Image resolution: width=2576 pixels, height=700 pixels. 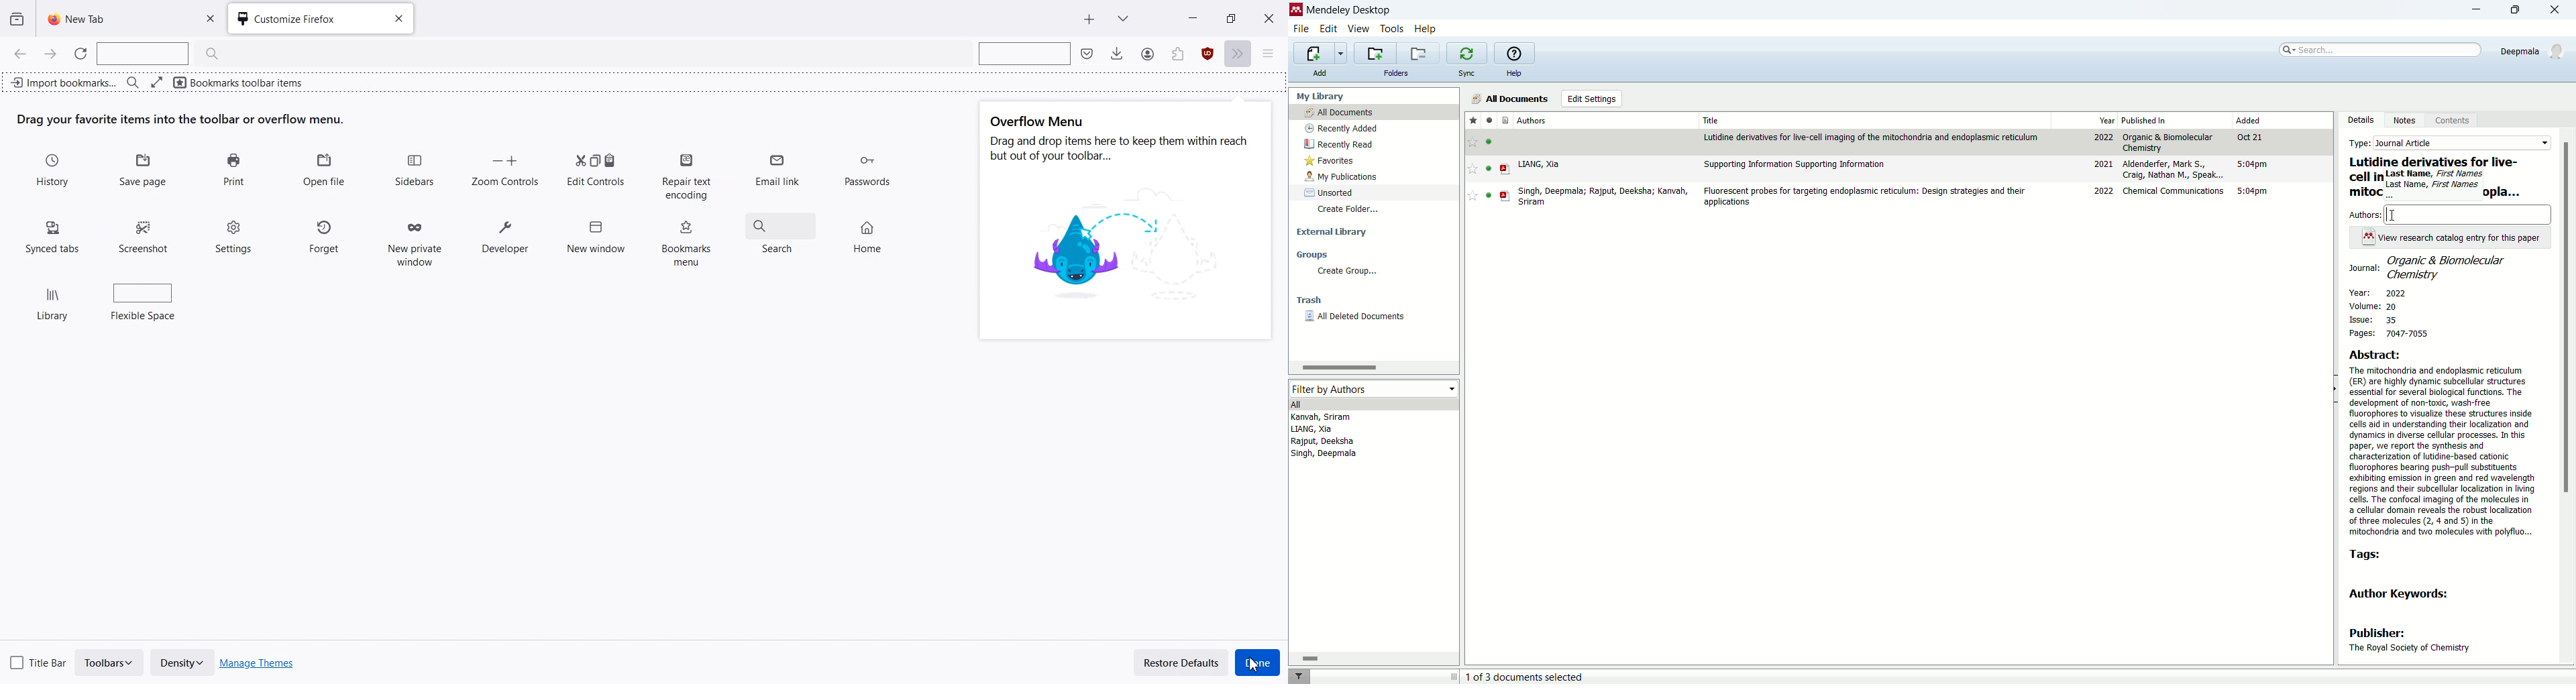 I want to click on 2022, so click(x=2102, y=137).